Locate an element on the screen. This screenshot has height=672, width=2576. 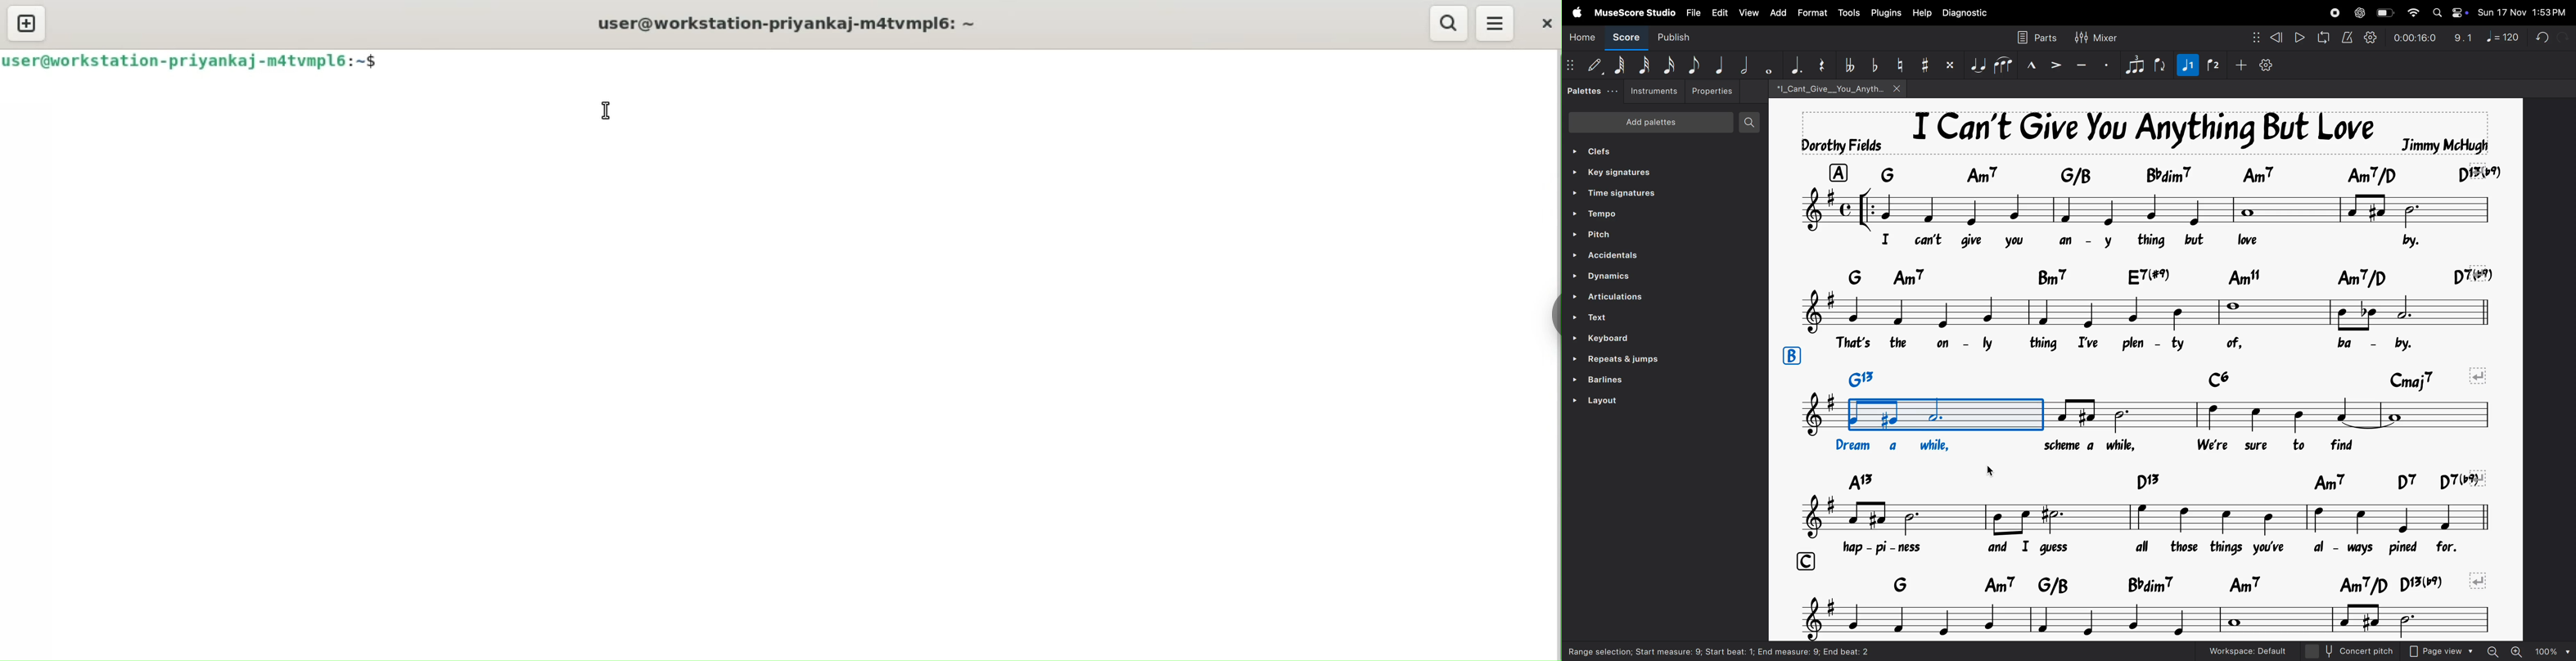
rythym is located at coordinates (2185, 67).